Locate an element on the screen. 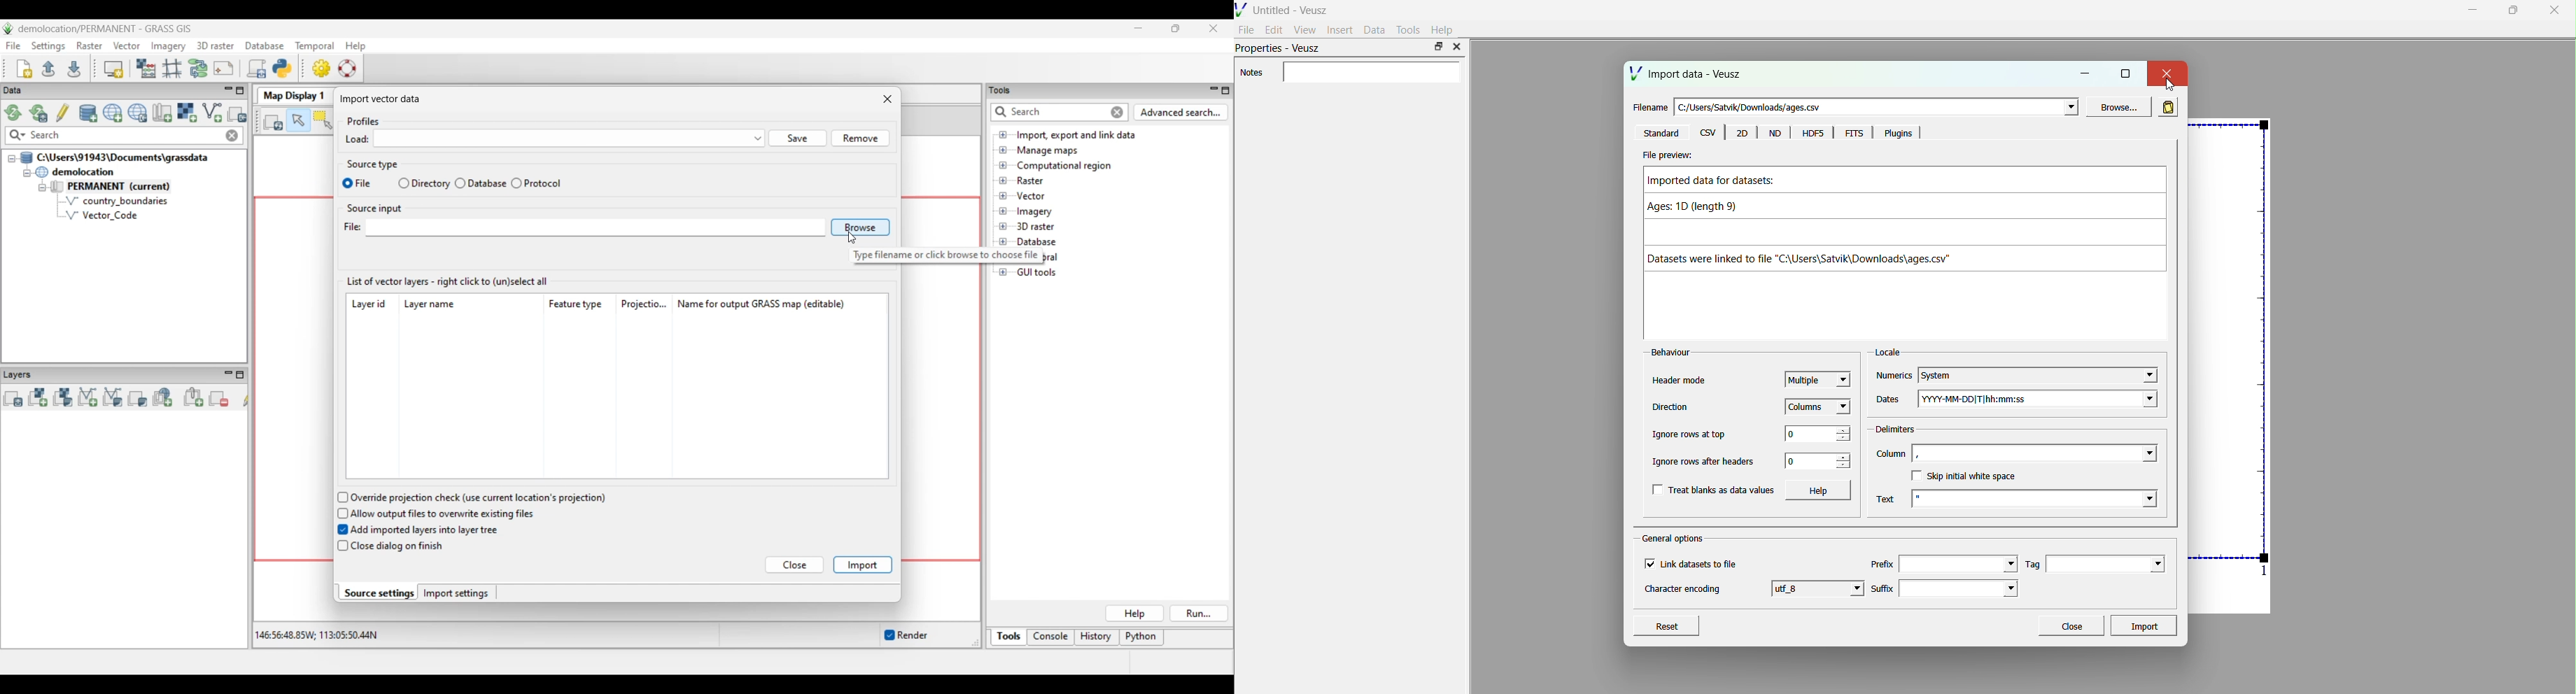  close is located at coordinates (1456, 47).